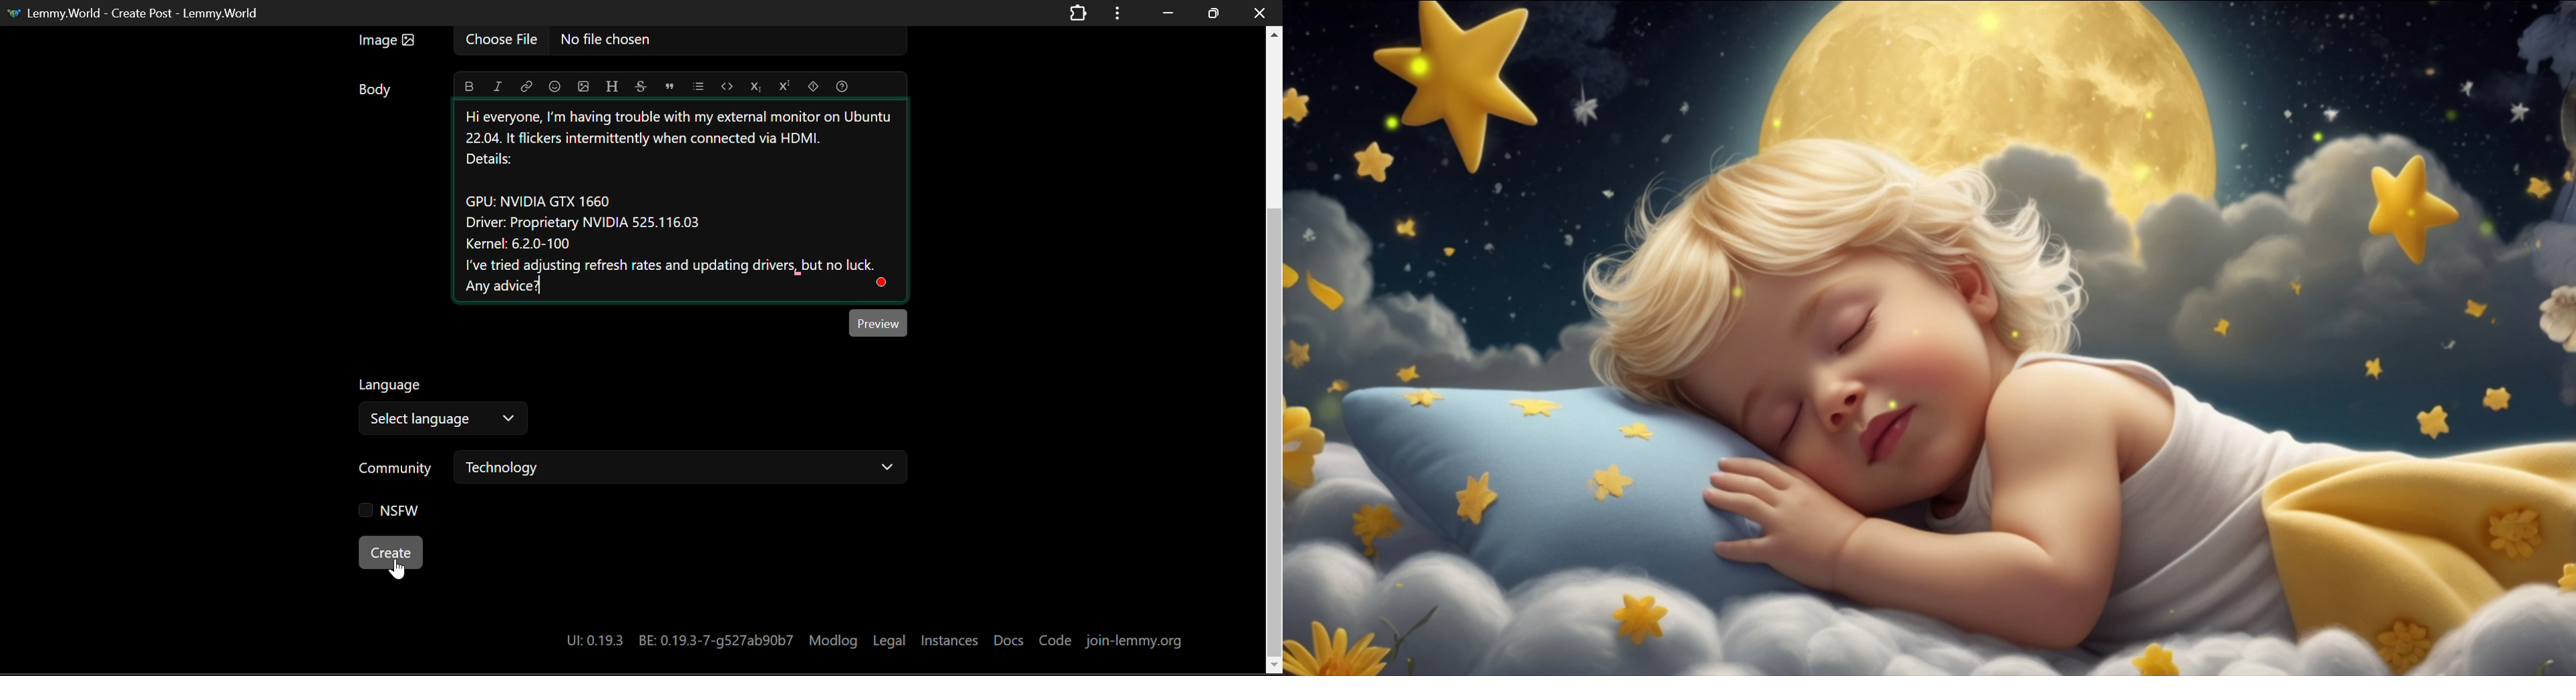  I want to click on List, so click(698, 84).